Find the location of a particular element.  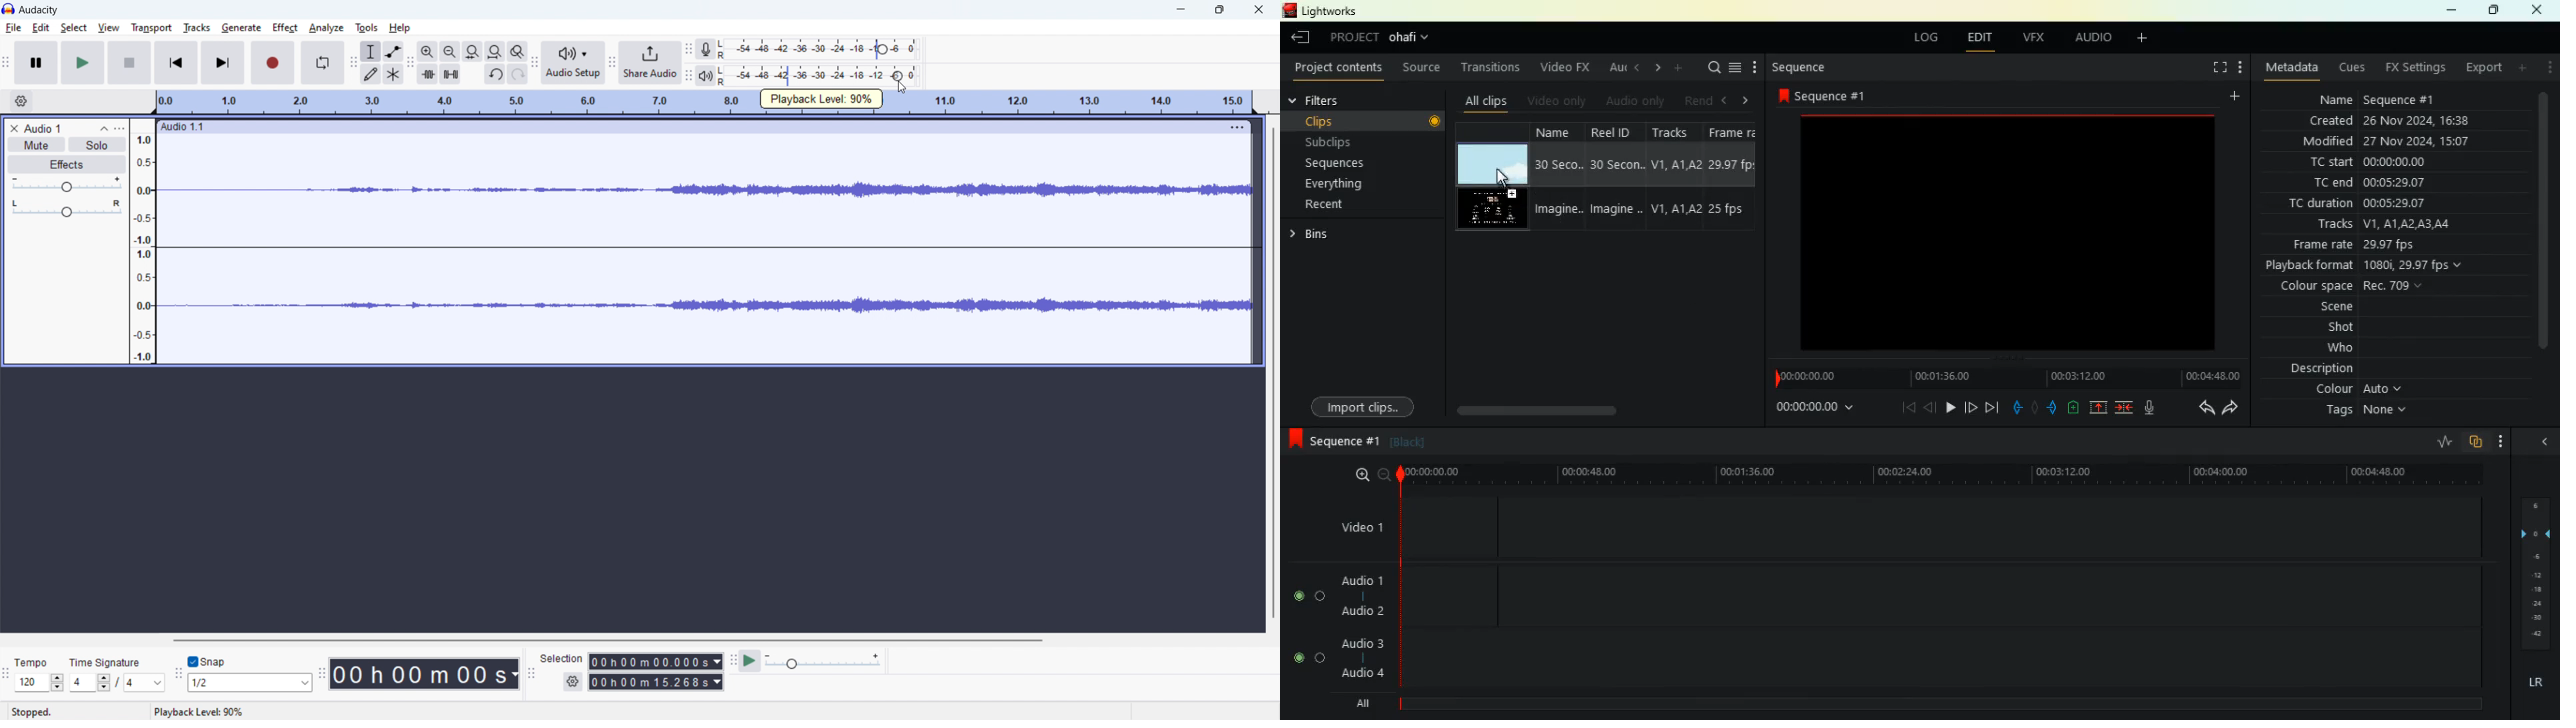

scroll is located at coordinates (2538, 221).